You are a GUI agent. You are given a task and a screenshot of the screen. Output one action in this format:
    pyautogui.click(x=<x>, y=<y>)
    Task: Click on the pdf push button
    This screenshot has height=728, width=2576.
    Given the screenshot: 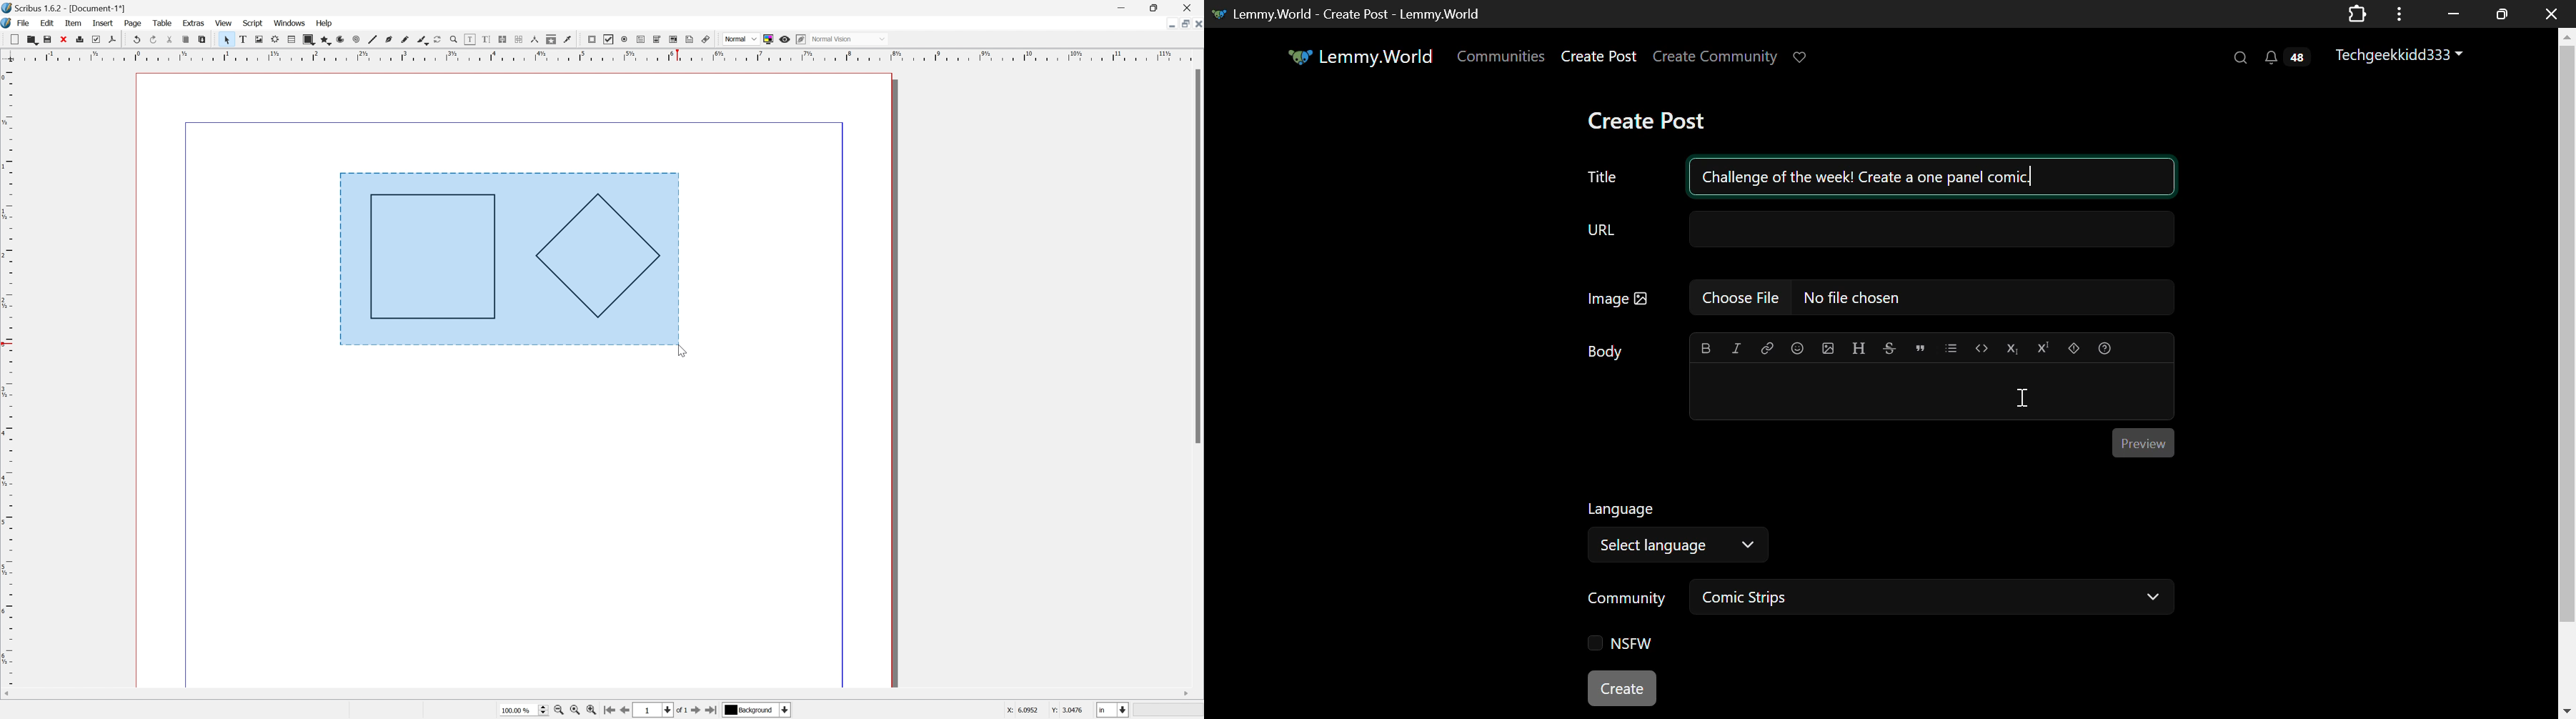 What is the action you would take?
    pyautogui.click(x=591, y=39)
    